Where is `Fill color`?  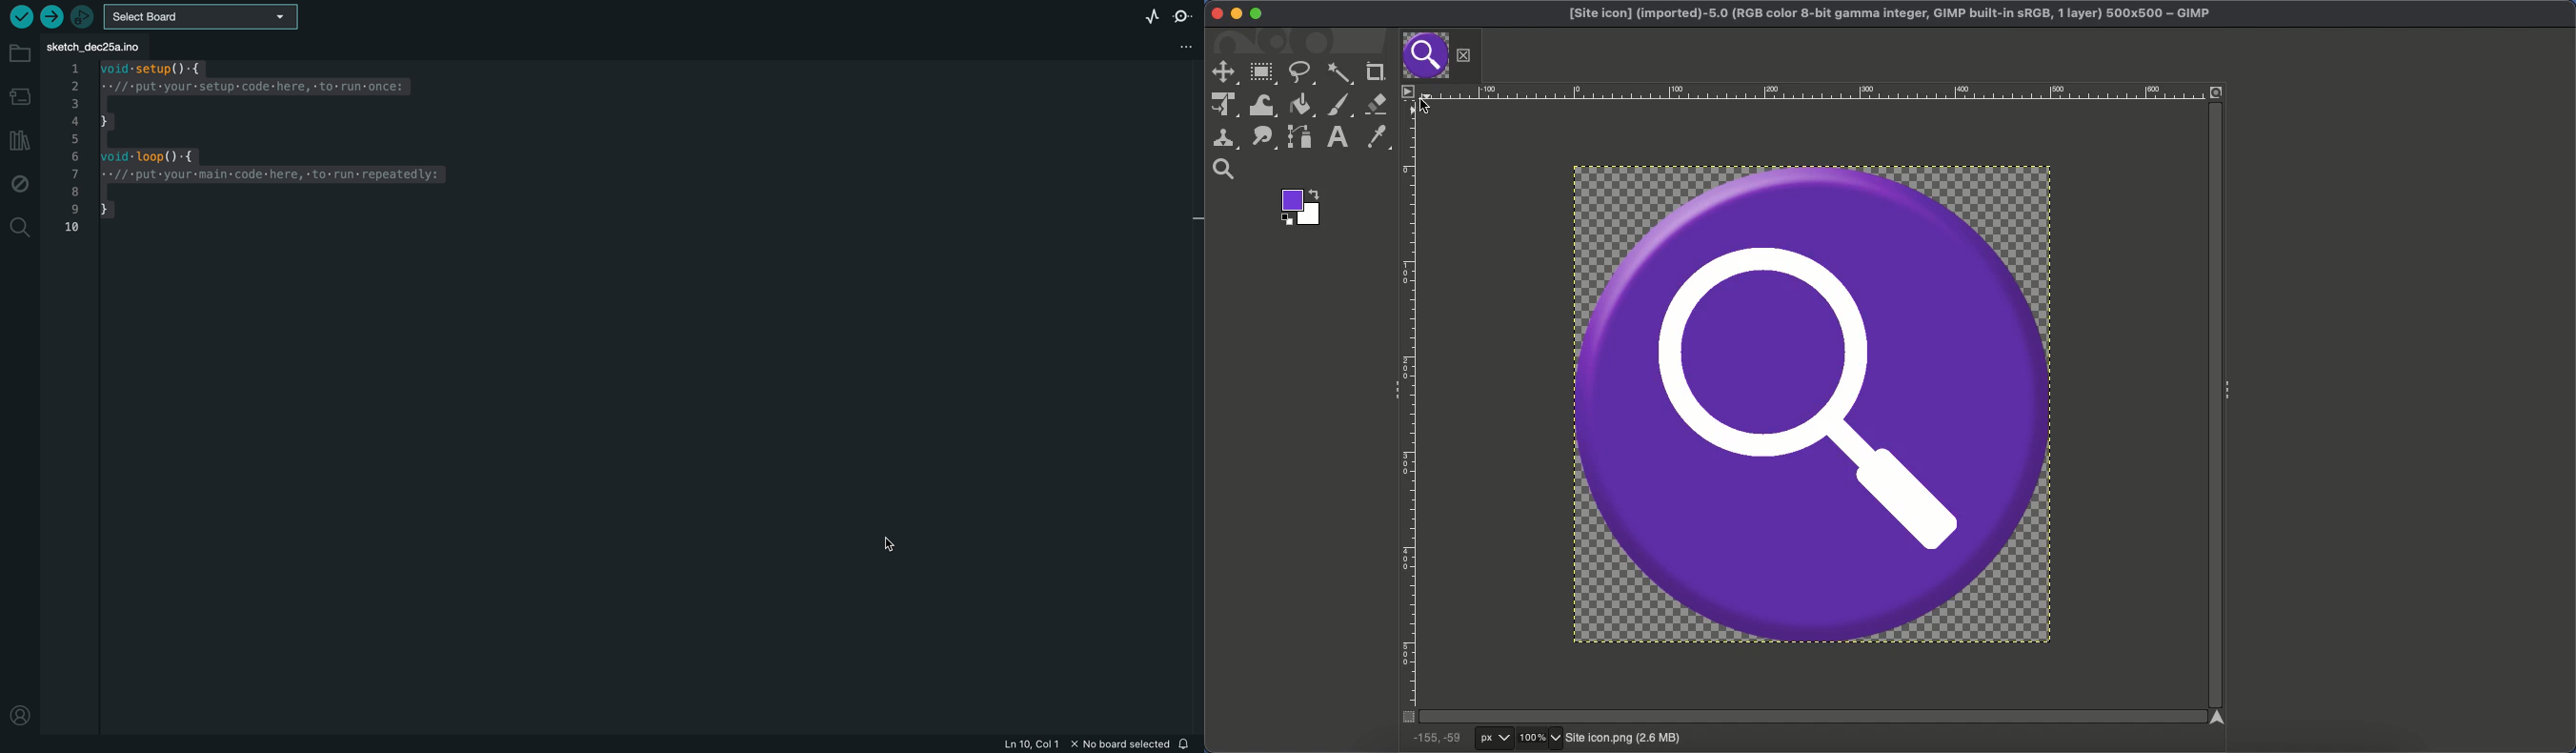 Fill color is located at coordinates (1301, 105).